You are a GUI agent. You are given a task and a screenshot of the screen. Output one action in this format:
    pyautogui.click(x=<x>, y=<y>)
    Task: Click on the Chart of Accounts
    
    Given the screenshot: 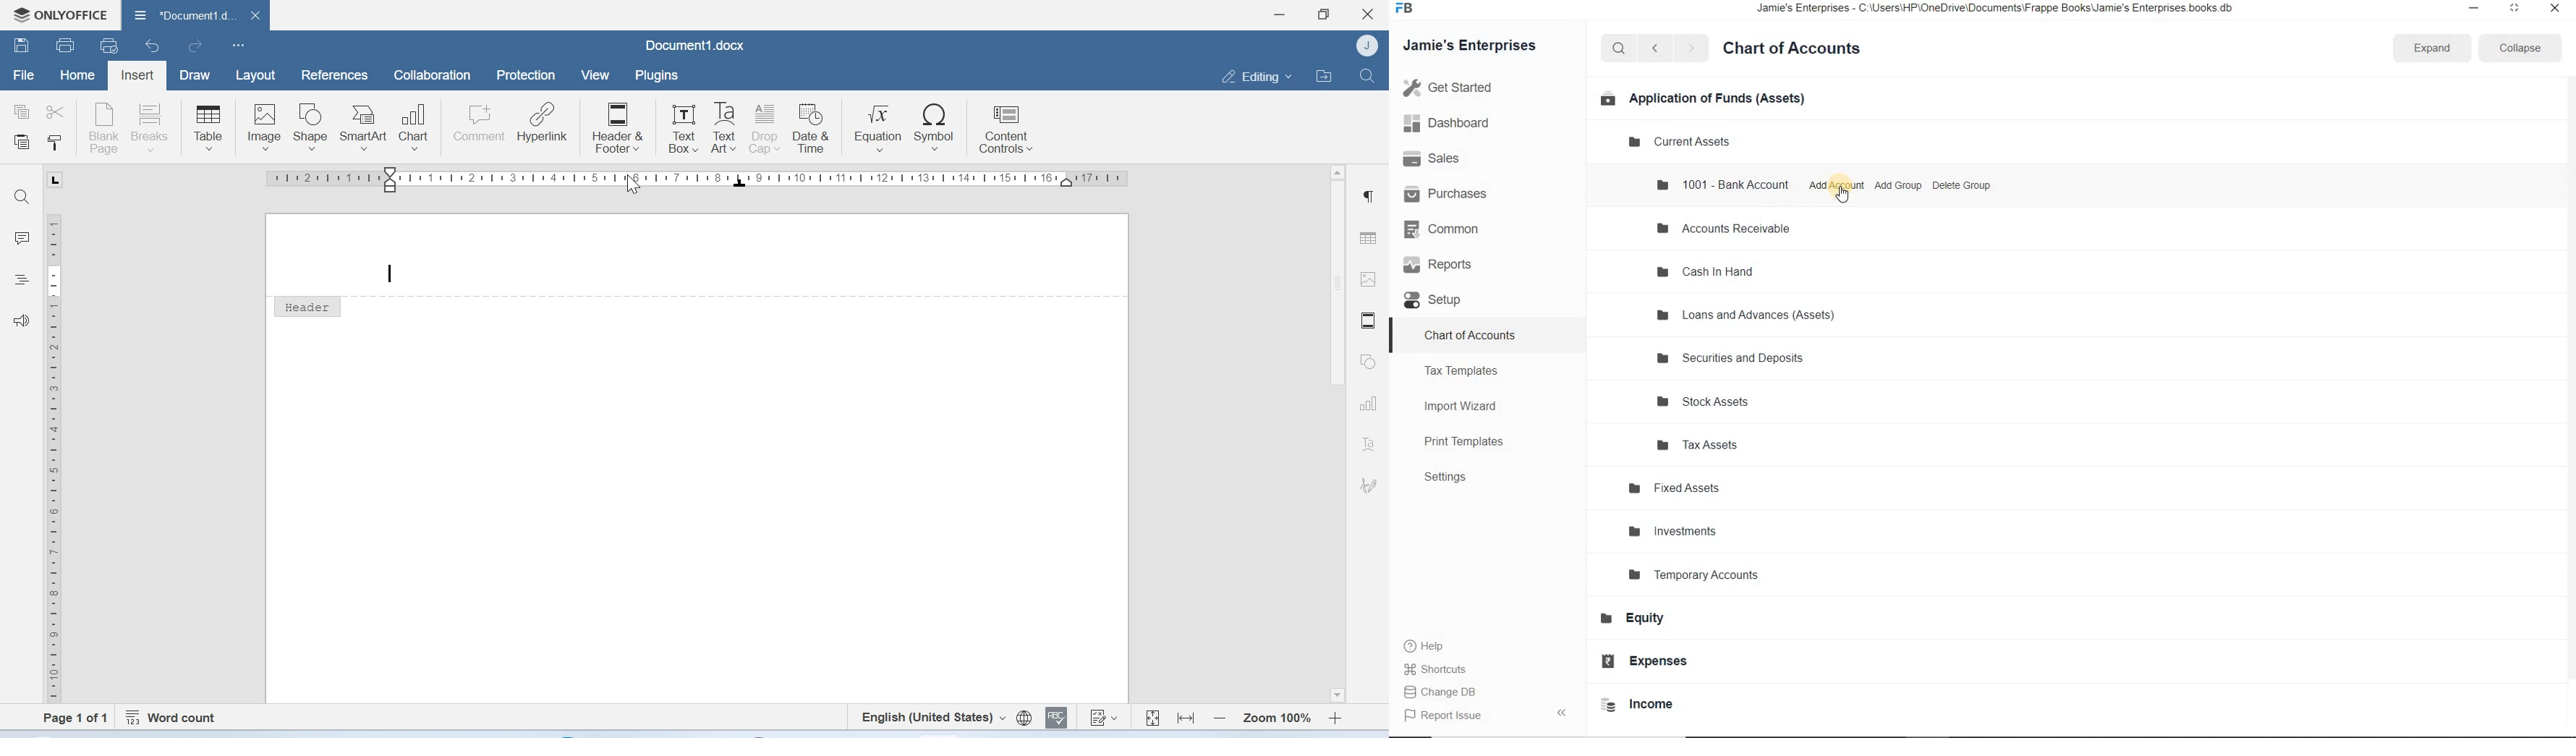 What is the action you would take?
    pyautogui.click(x=1472, y=334)
    